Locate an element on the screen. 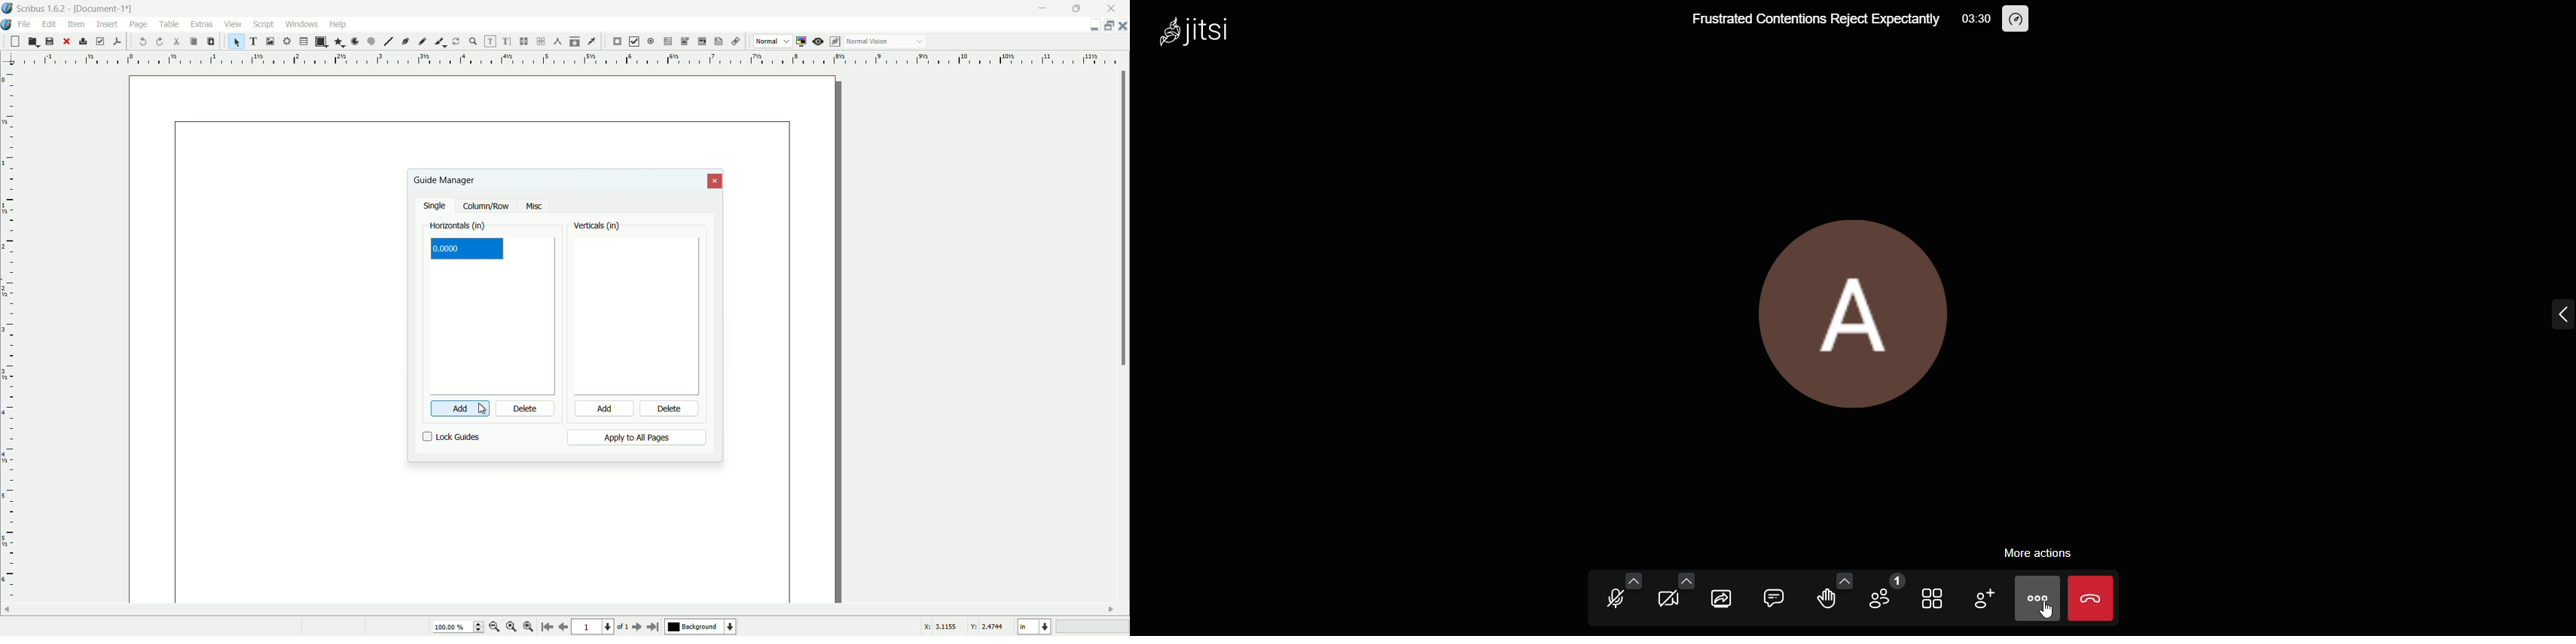  insert menu is located at coordinates (108, 24).